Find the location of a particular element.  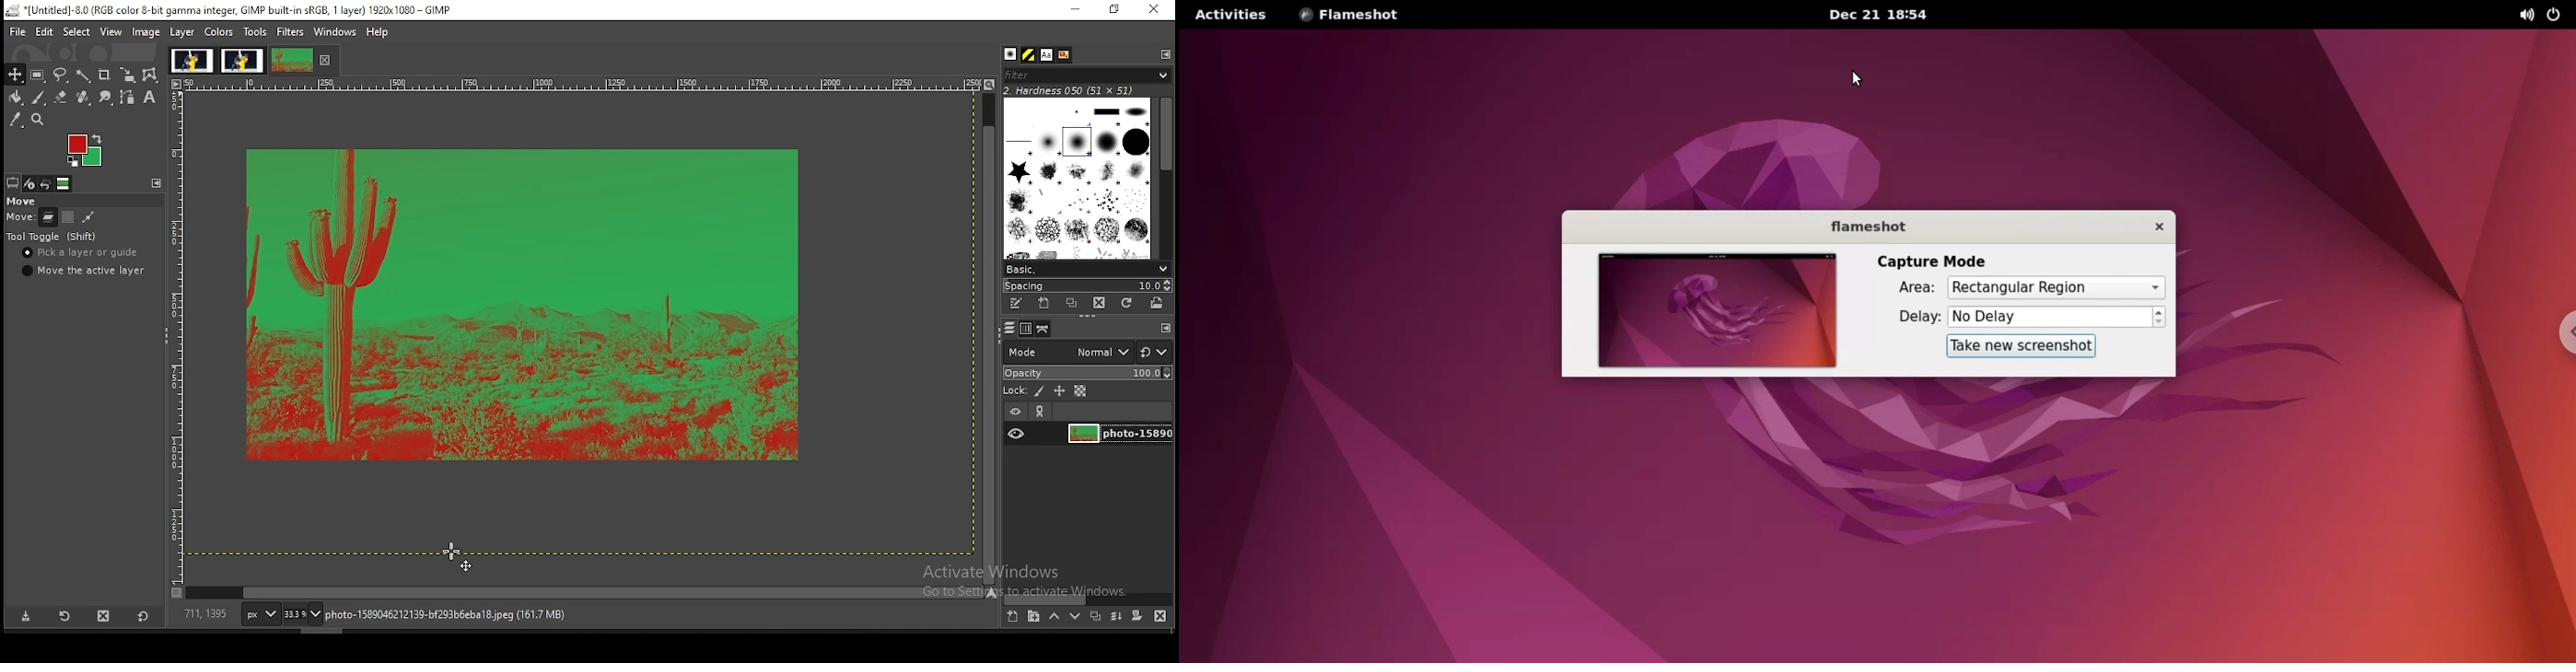

view is located at coordinates (112, 32).